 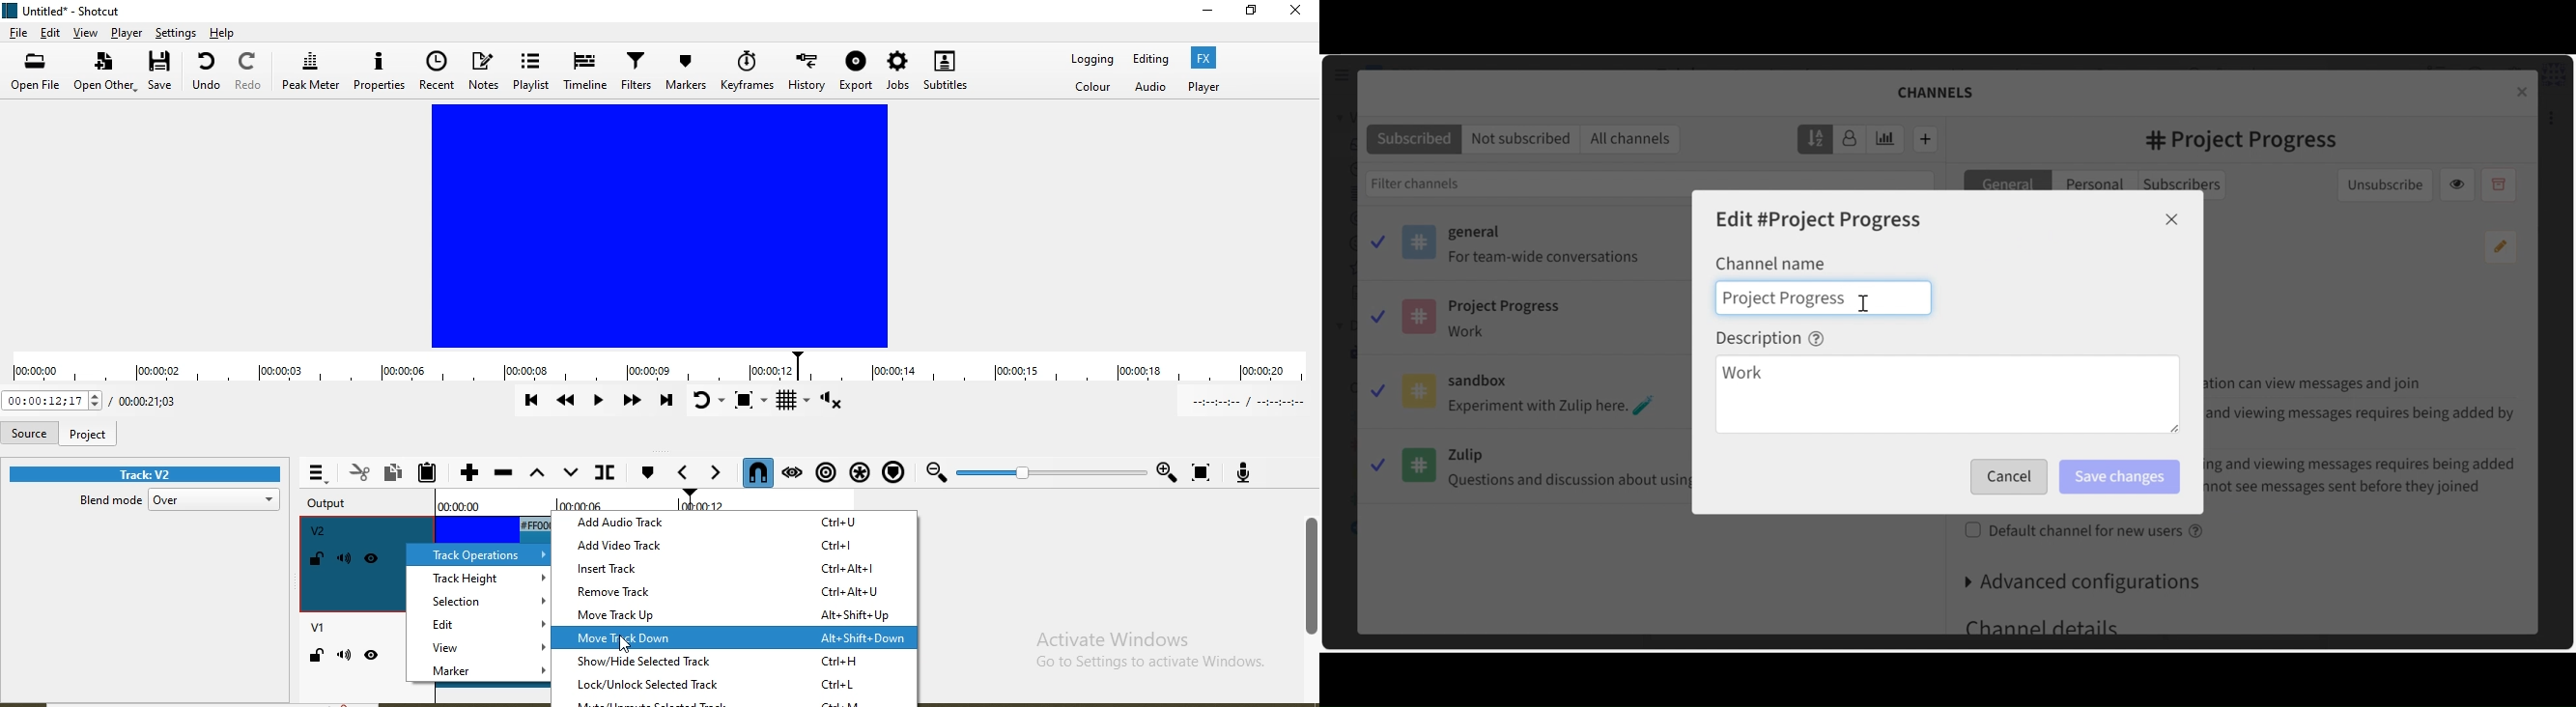 I want to click on Lock, so click(x=317, y=560).